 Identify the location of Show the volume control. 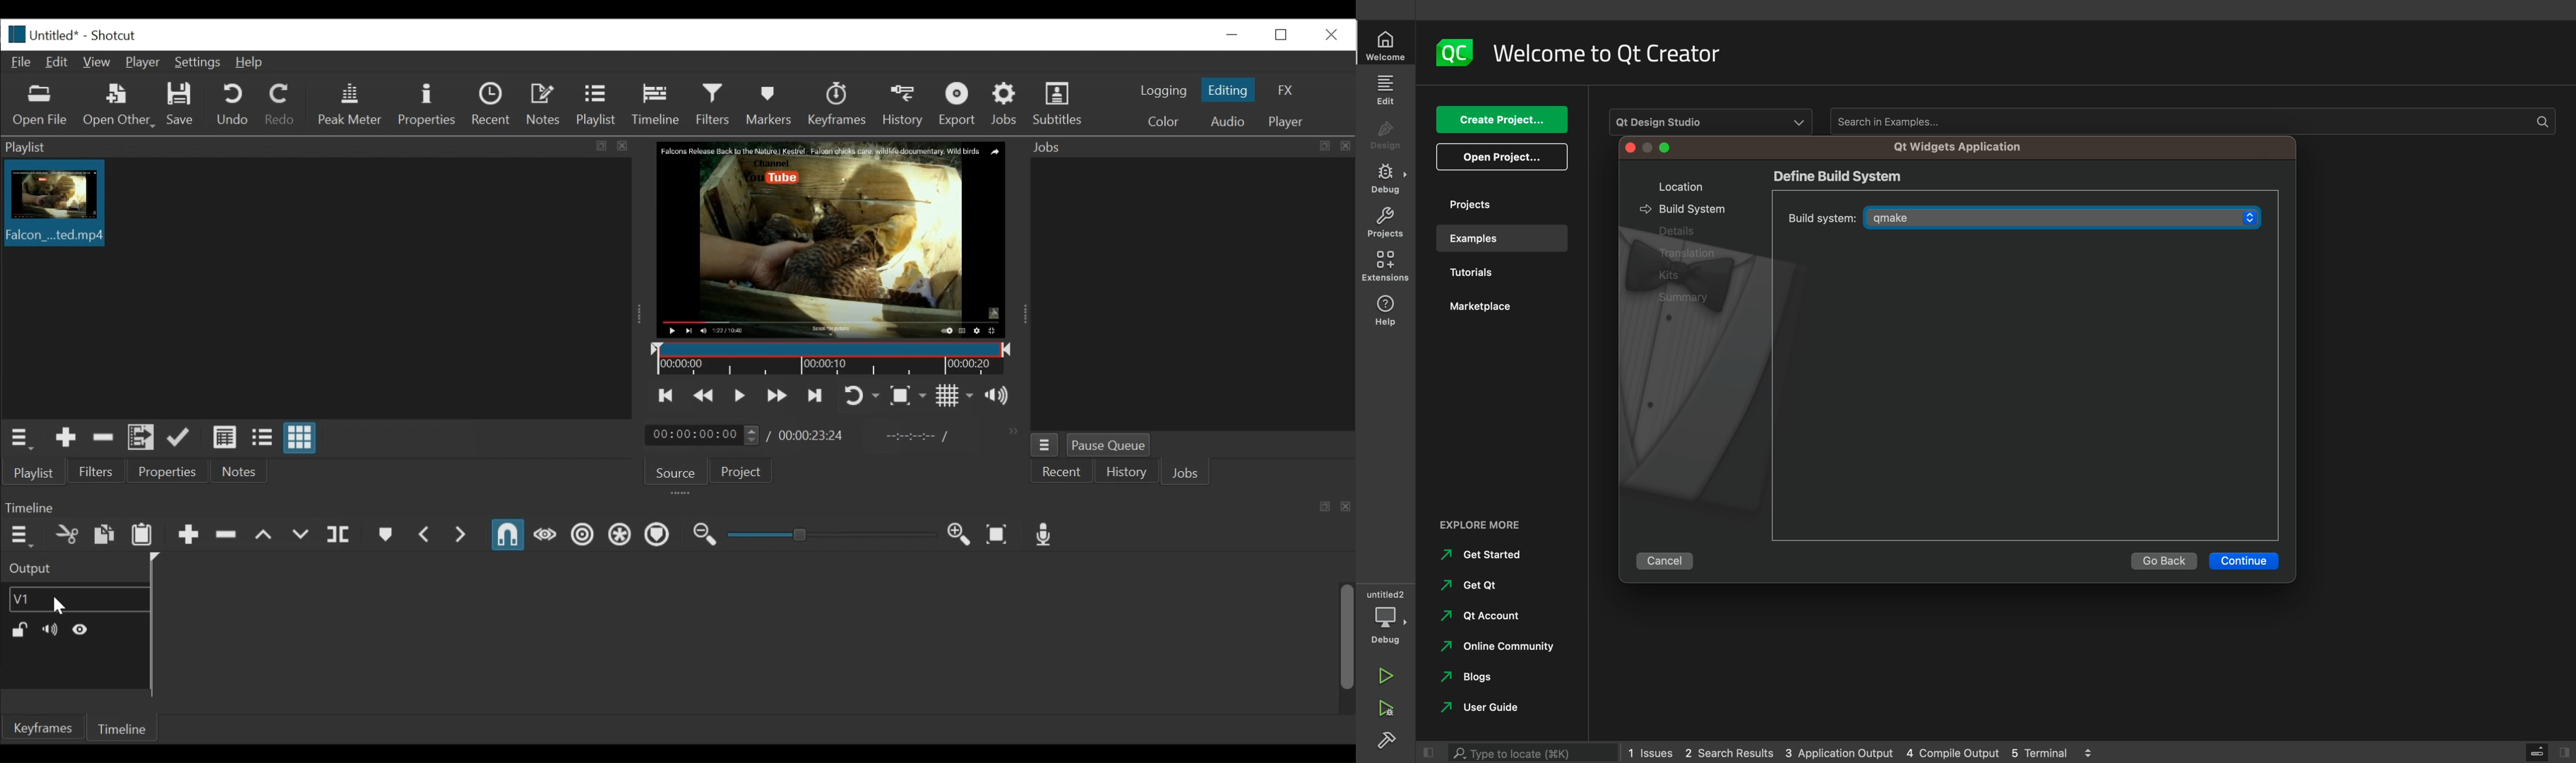
(998, 394).